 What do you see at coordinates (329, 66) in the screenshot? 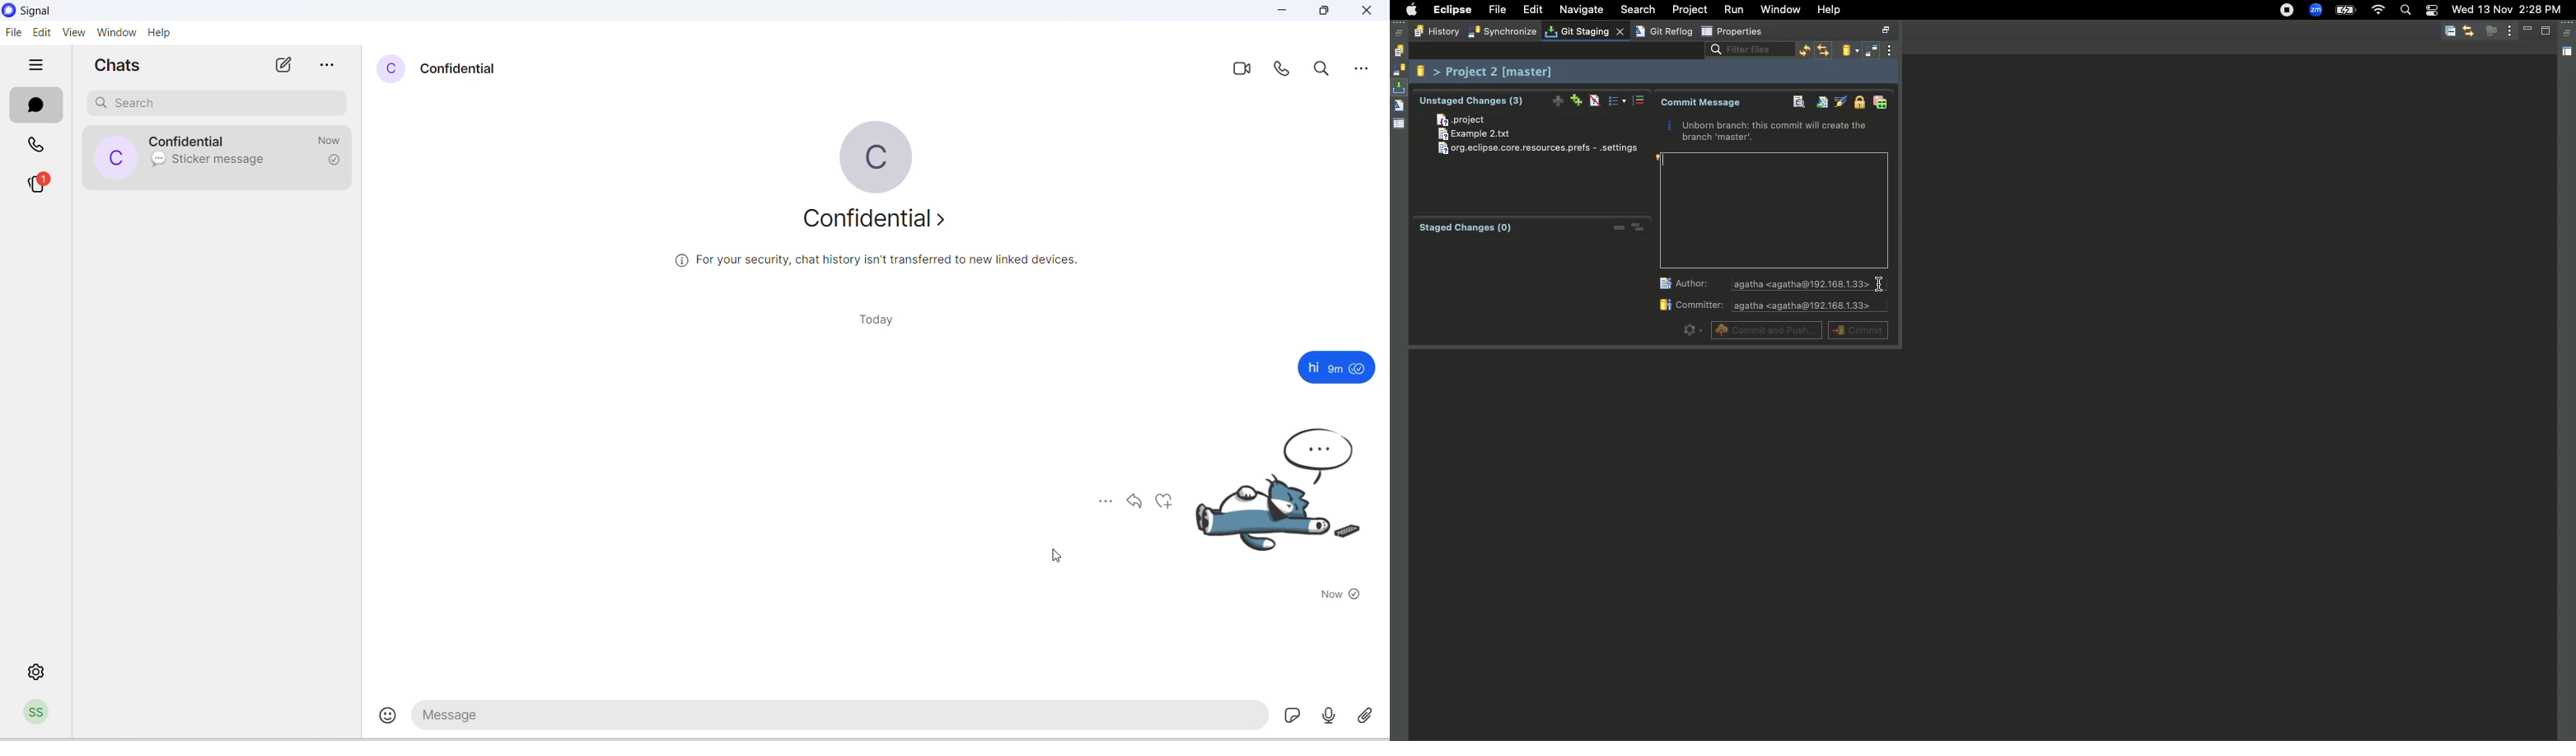
I see `more option` at bounding box center [329, 66].